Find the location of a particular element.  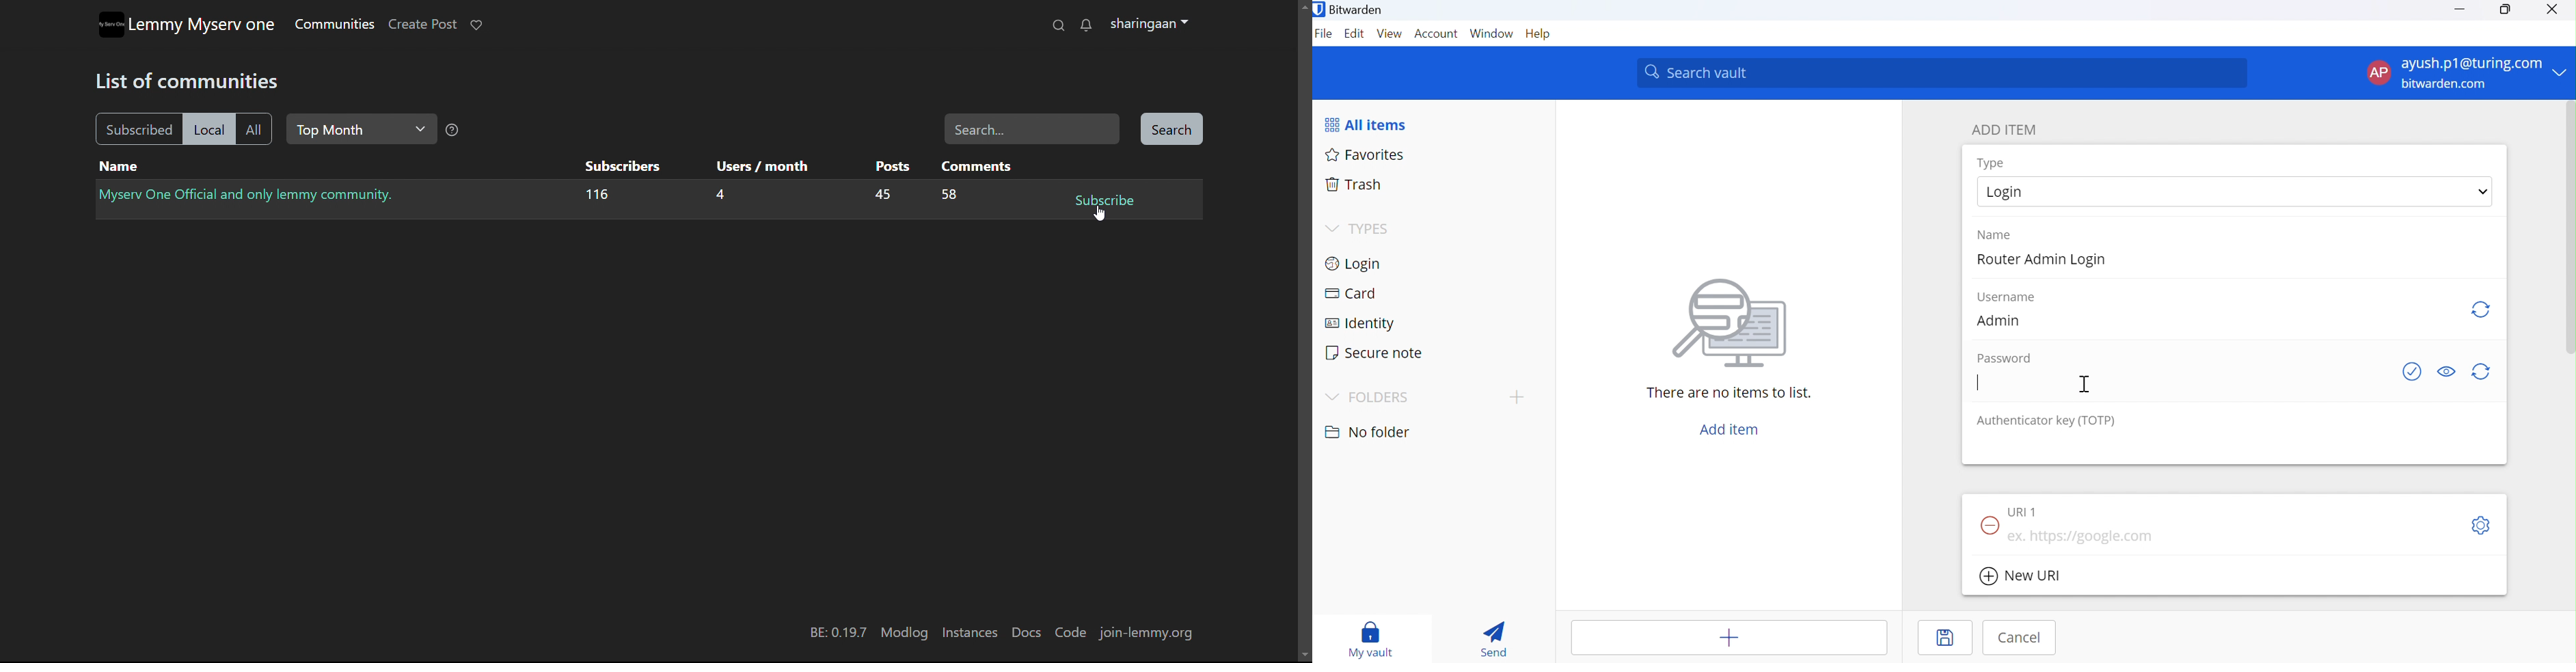

create post is located at coordinates (422, 25).